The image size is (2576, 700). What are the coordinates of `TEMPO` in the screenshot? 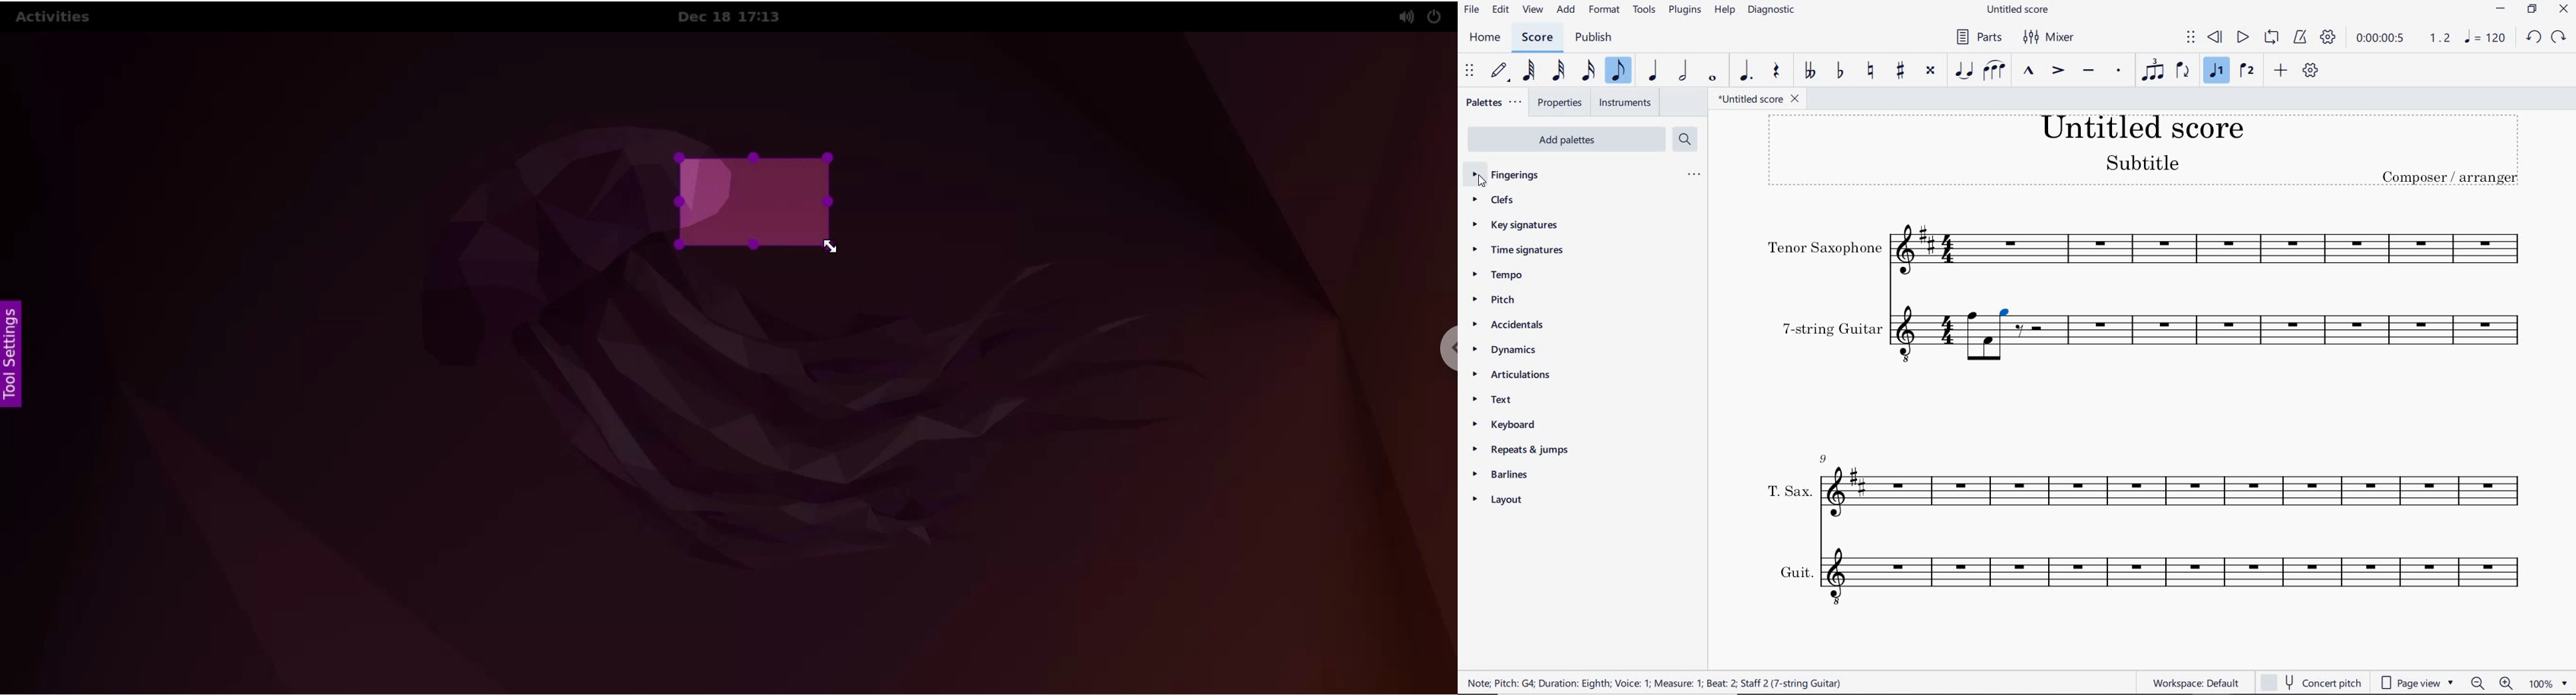 It's located at (1501, 275).